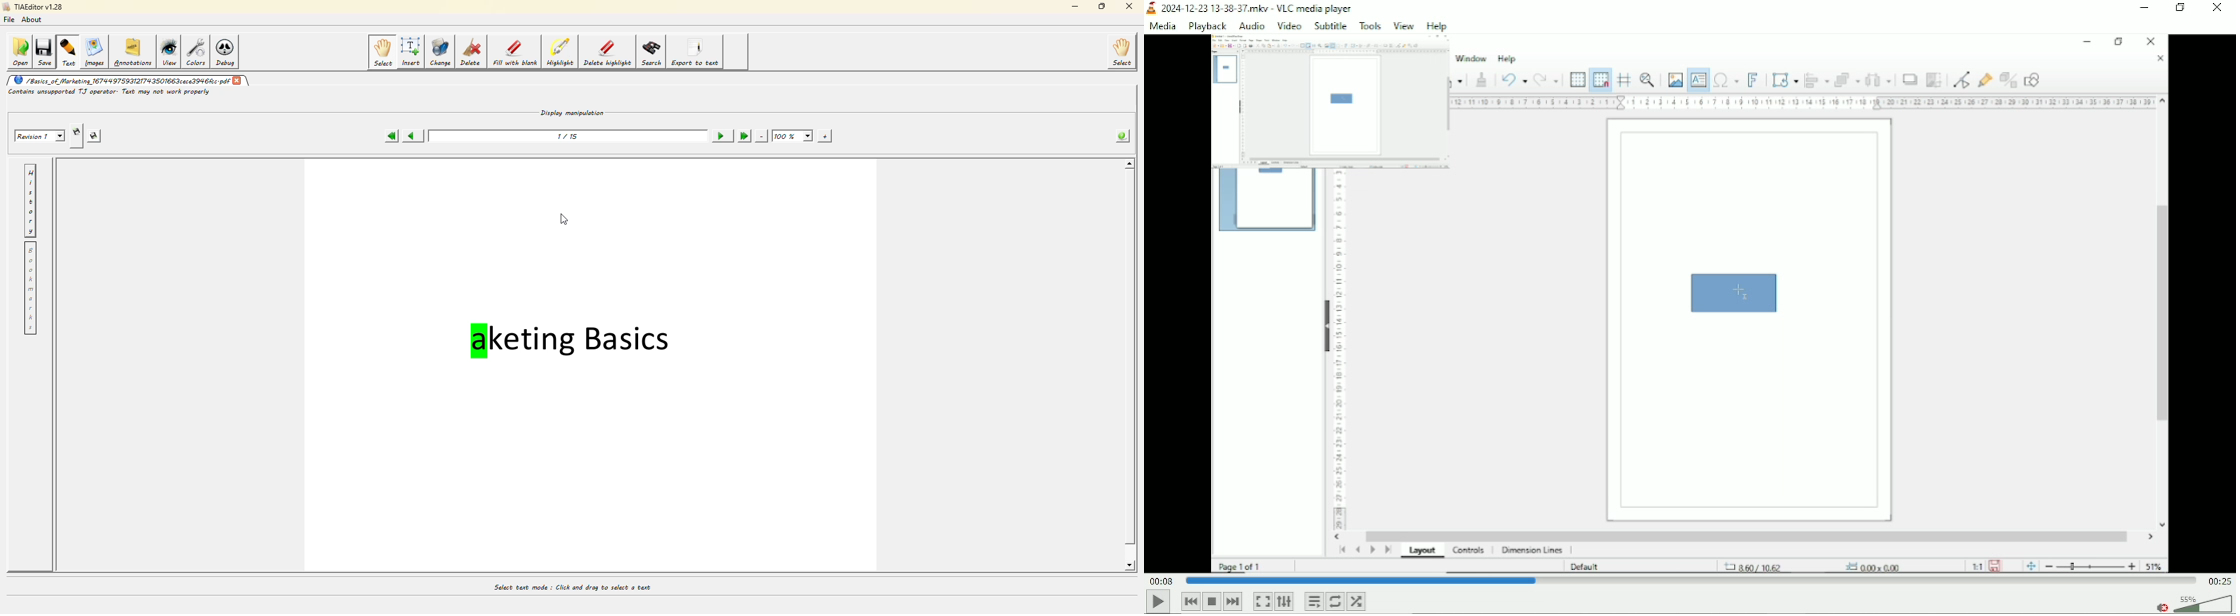 This screenshot has height=616, width=2240. What do you see at coordinates (1162, 25) in the screenshot?
I see `Media` at bounding box center [1162, 25].